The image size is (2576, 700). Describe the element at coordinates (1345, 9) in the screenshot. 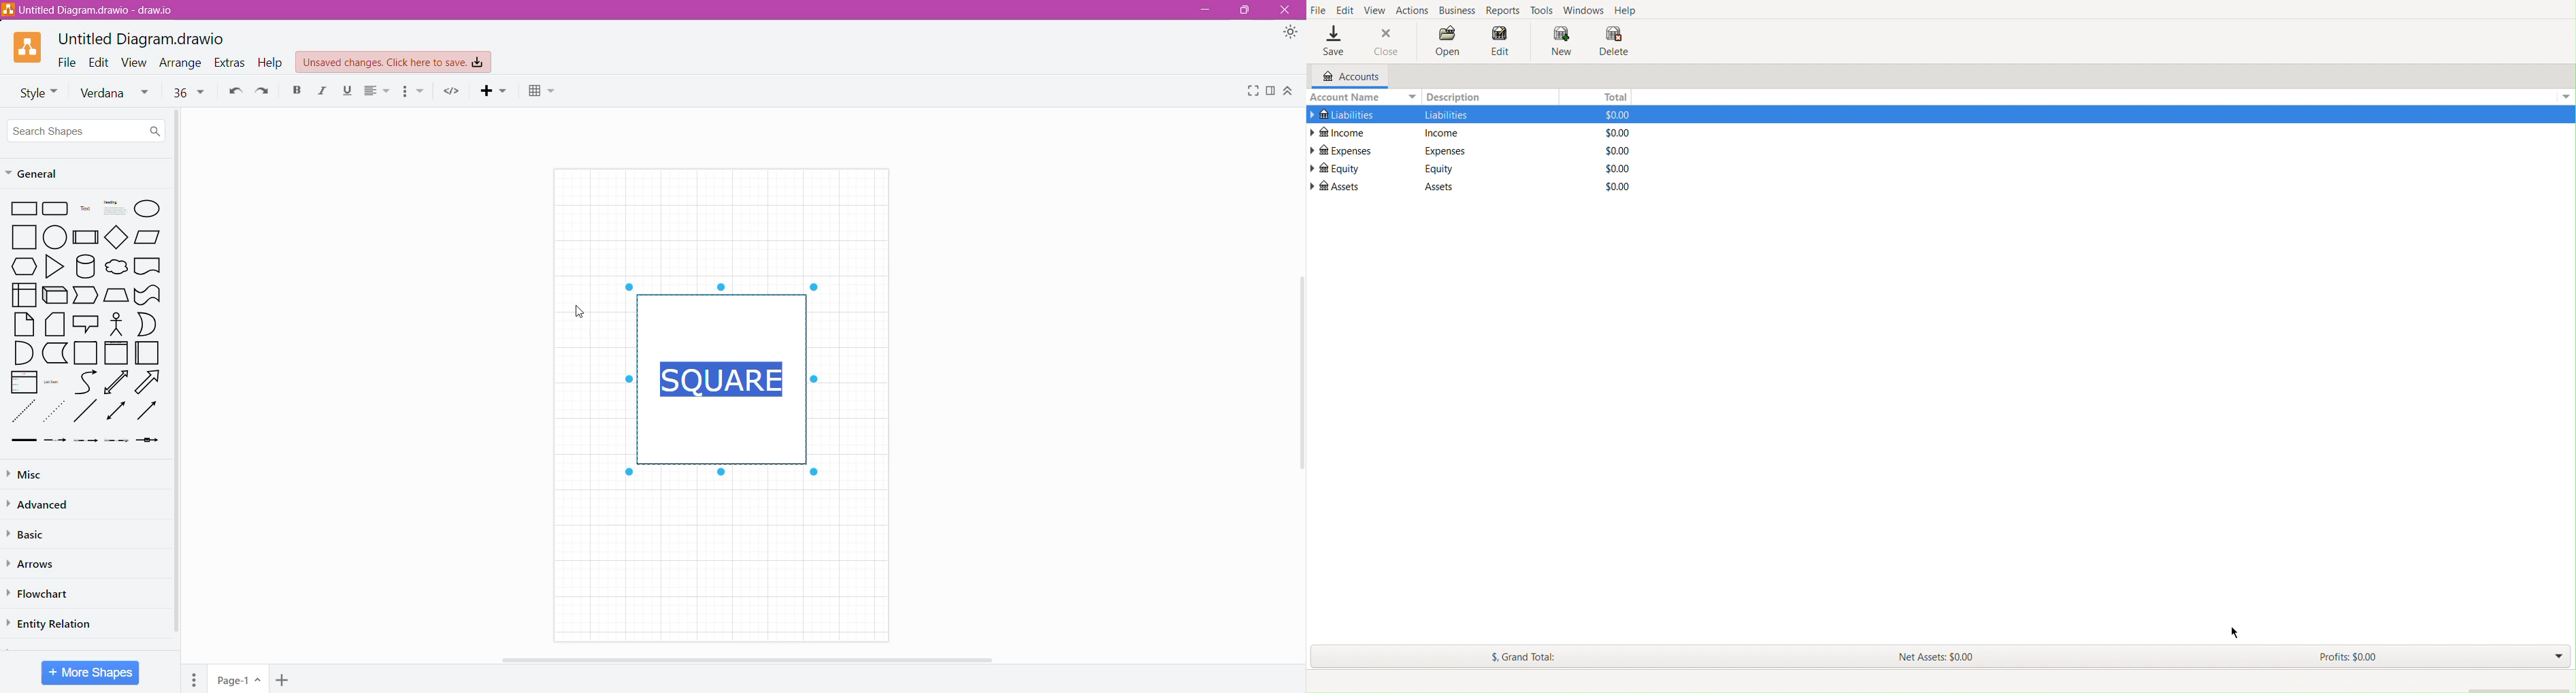

I see `Edit` at that location.